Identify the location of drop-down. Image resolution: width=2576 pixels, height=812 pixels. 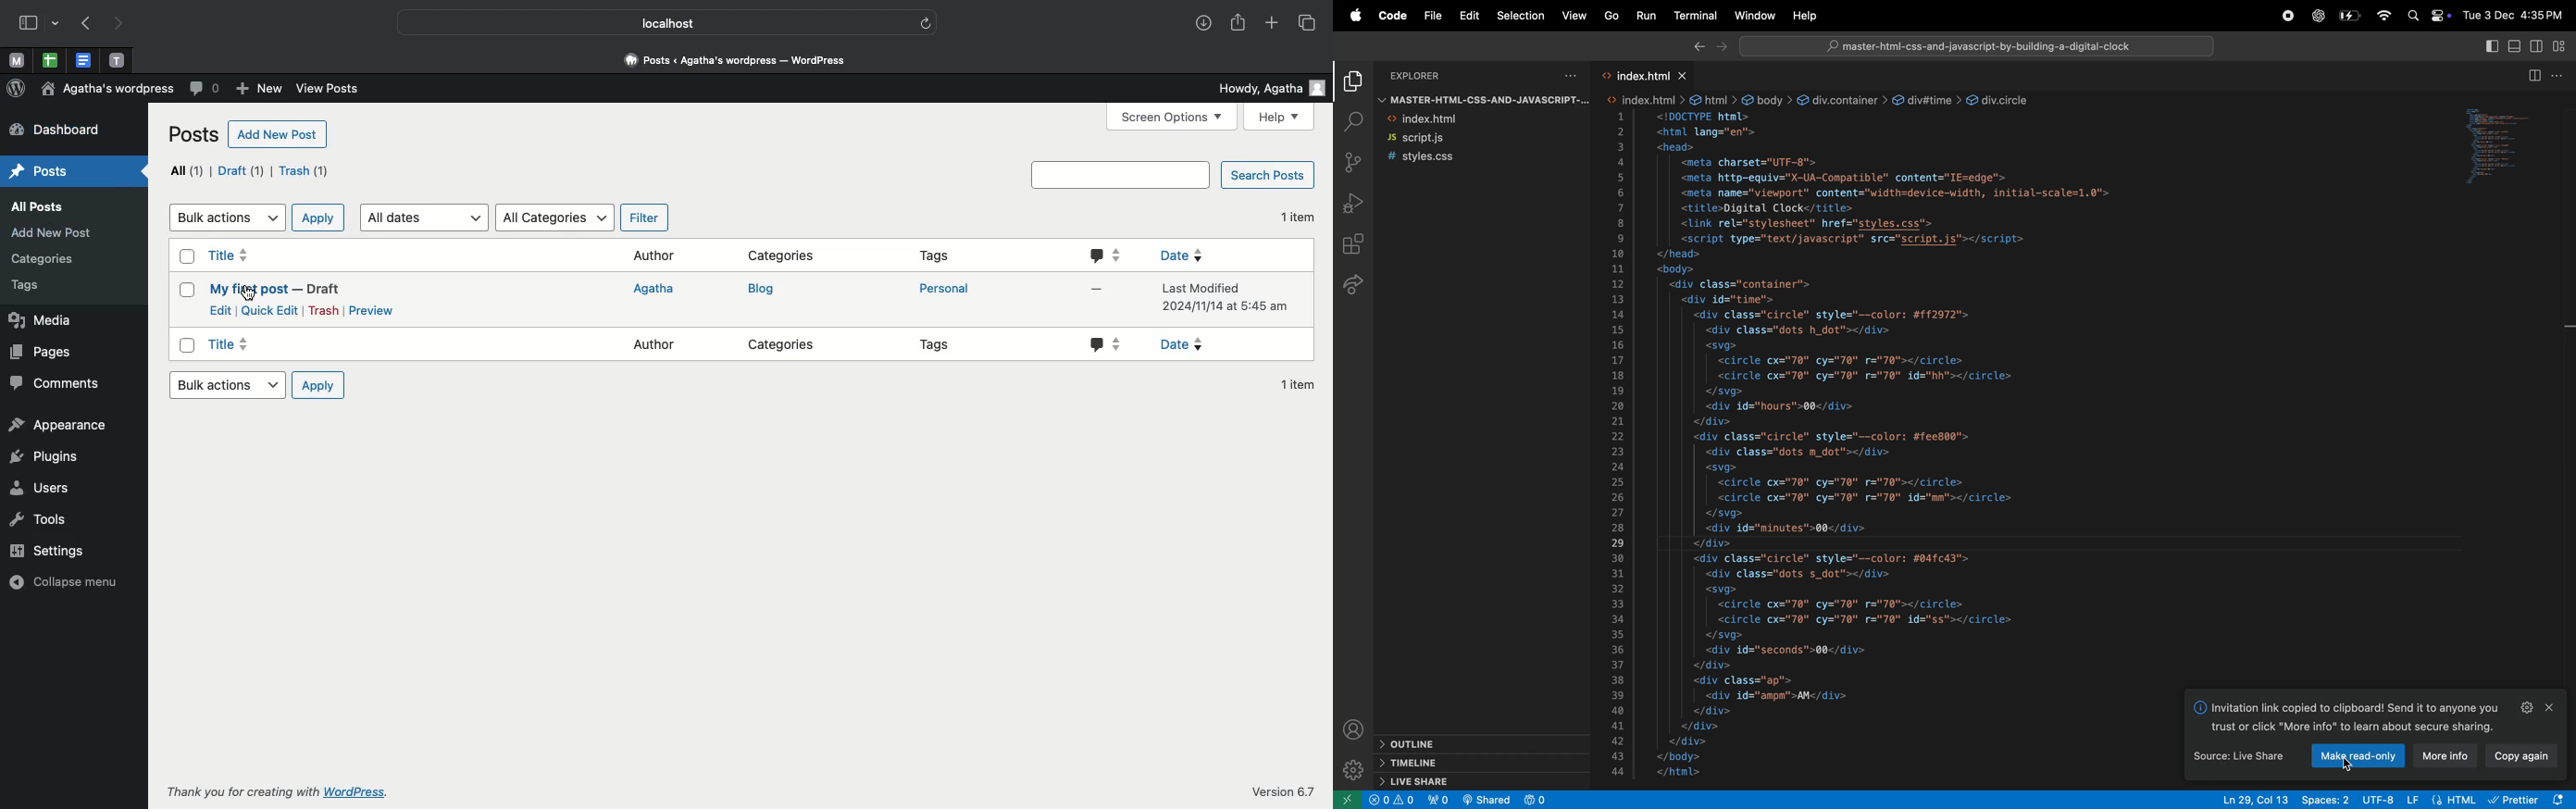
(57, 21).